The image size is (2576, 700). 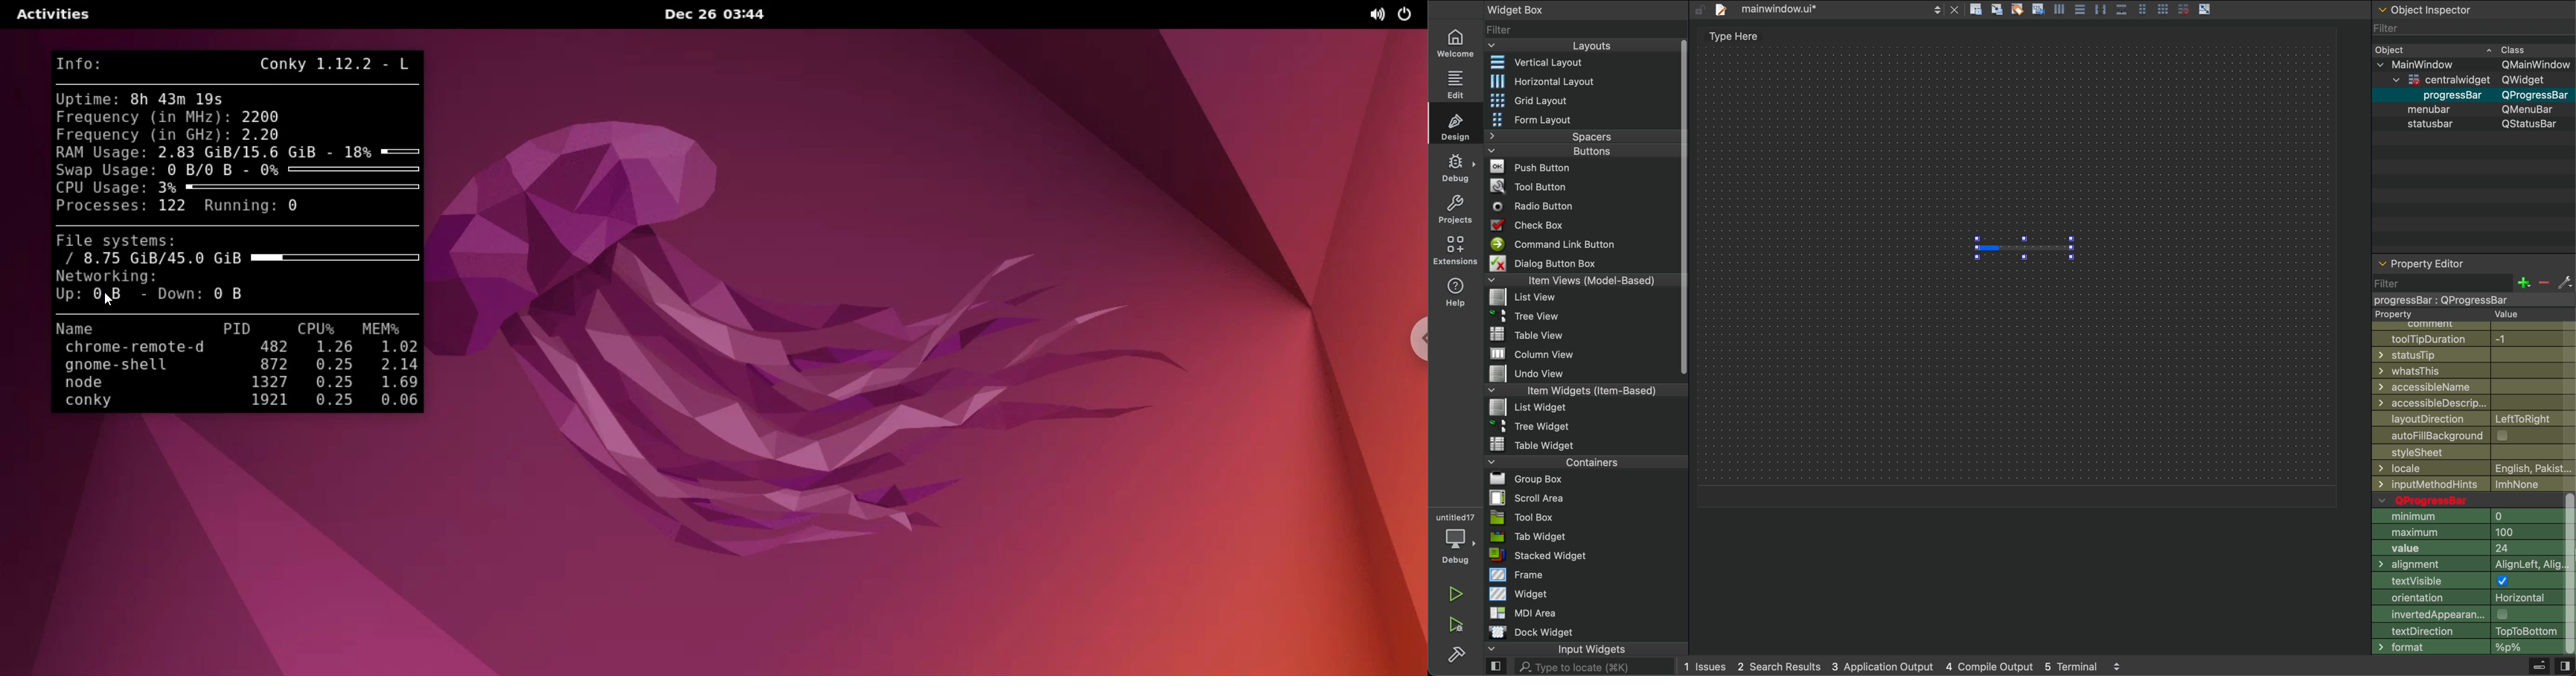 I want to click on property editor, so click(x=2425, y=260).